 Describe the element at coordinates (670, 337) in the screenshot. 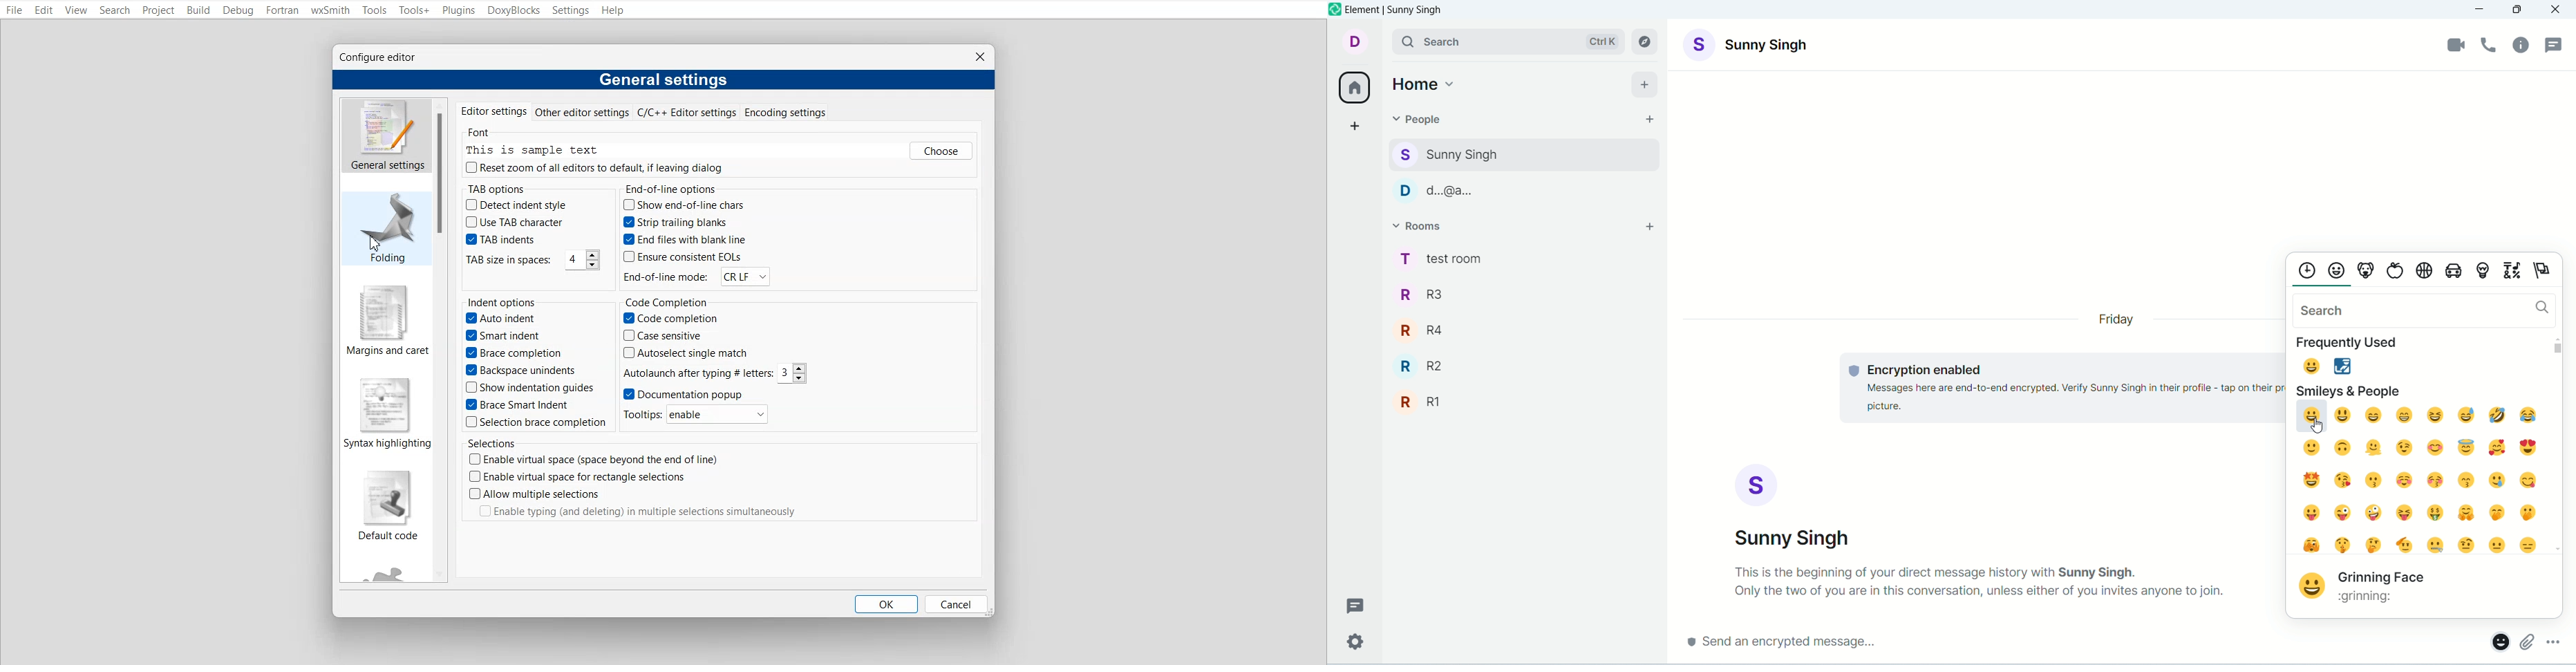

I see `Case sensitive` at that location.